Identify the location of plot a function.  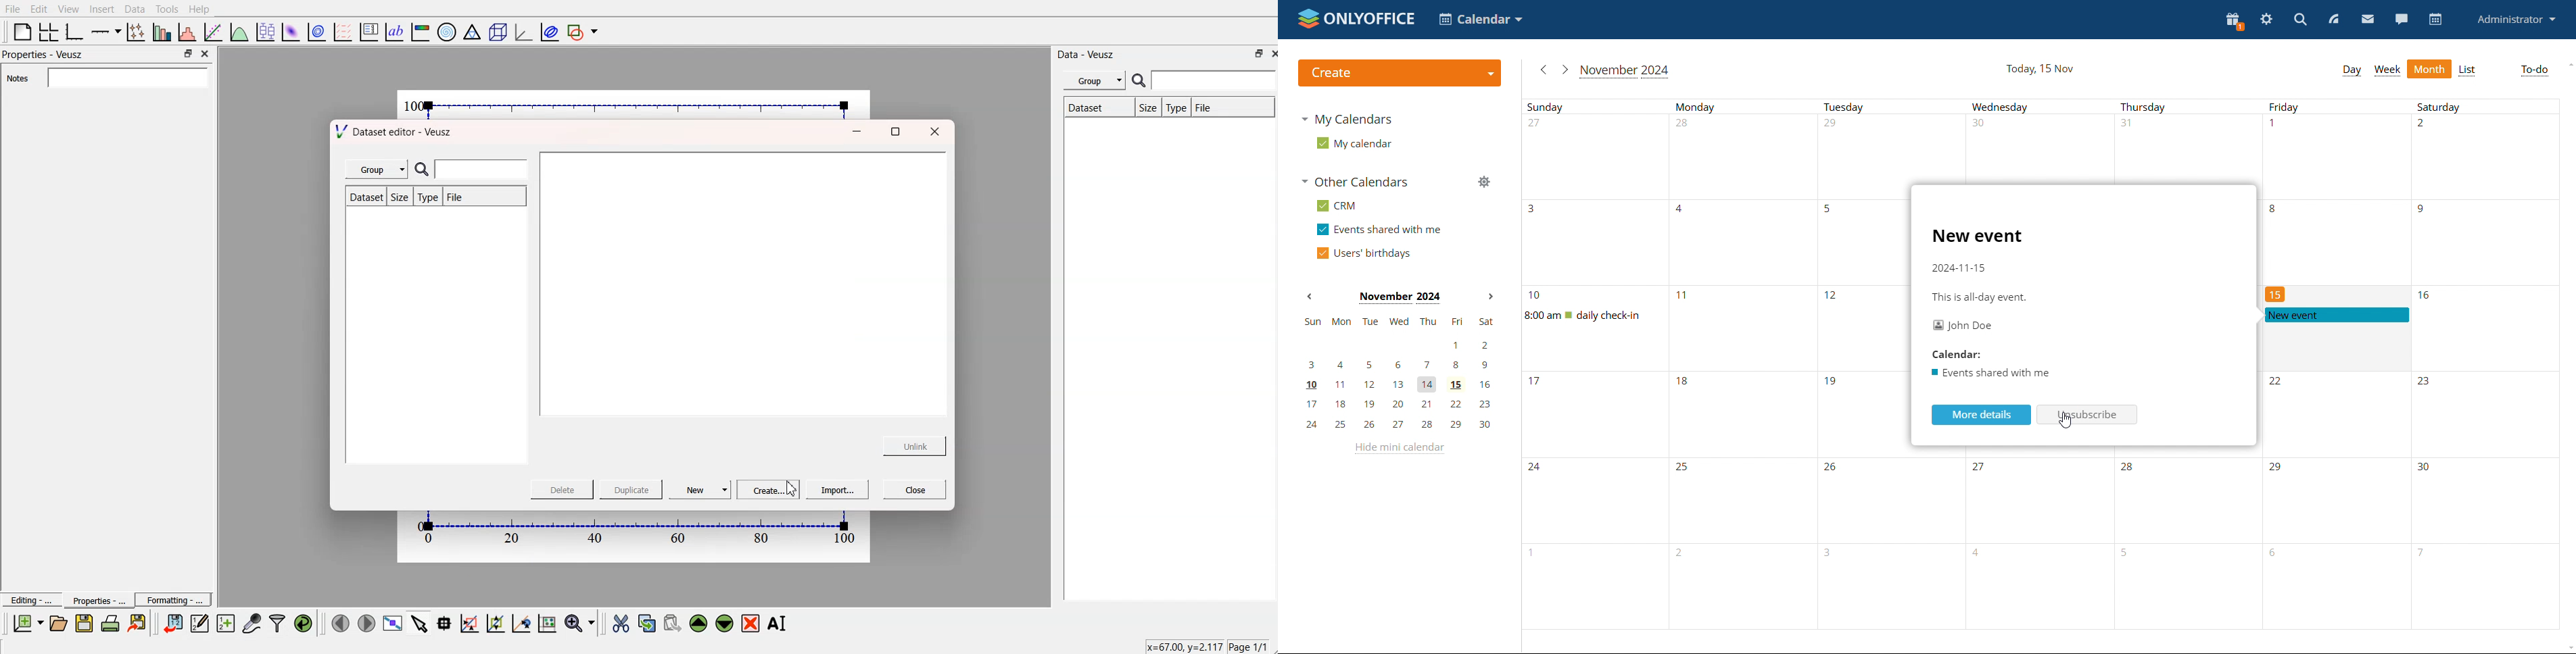
(240, 31).